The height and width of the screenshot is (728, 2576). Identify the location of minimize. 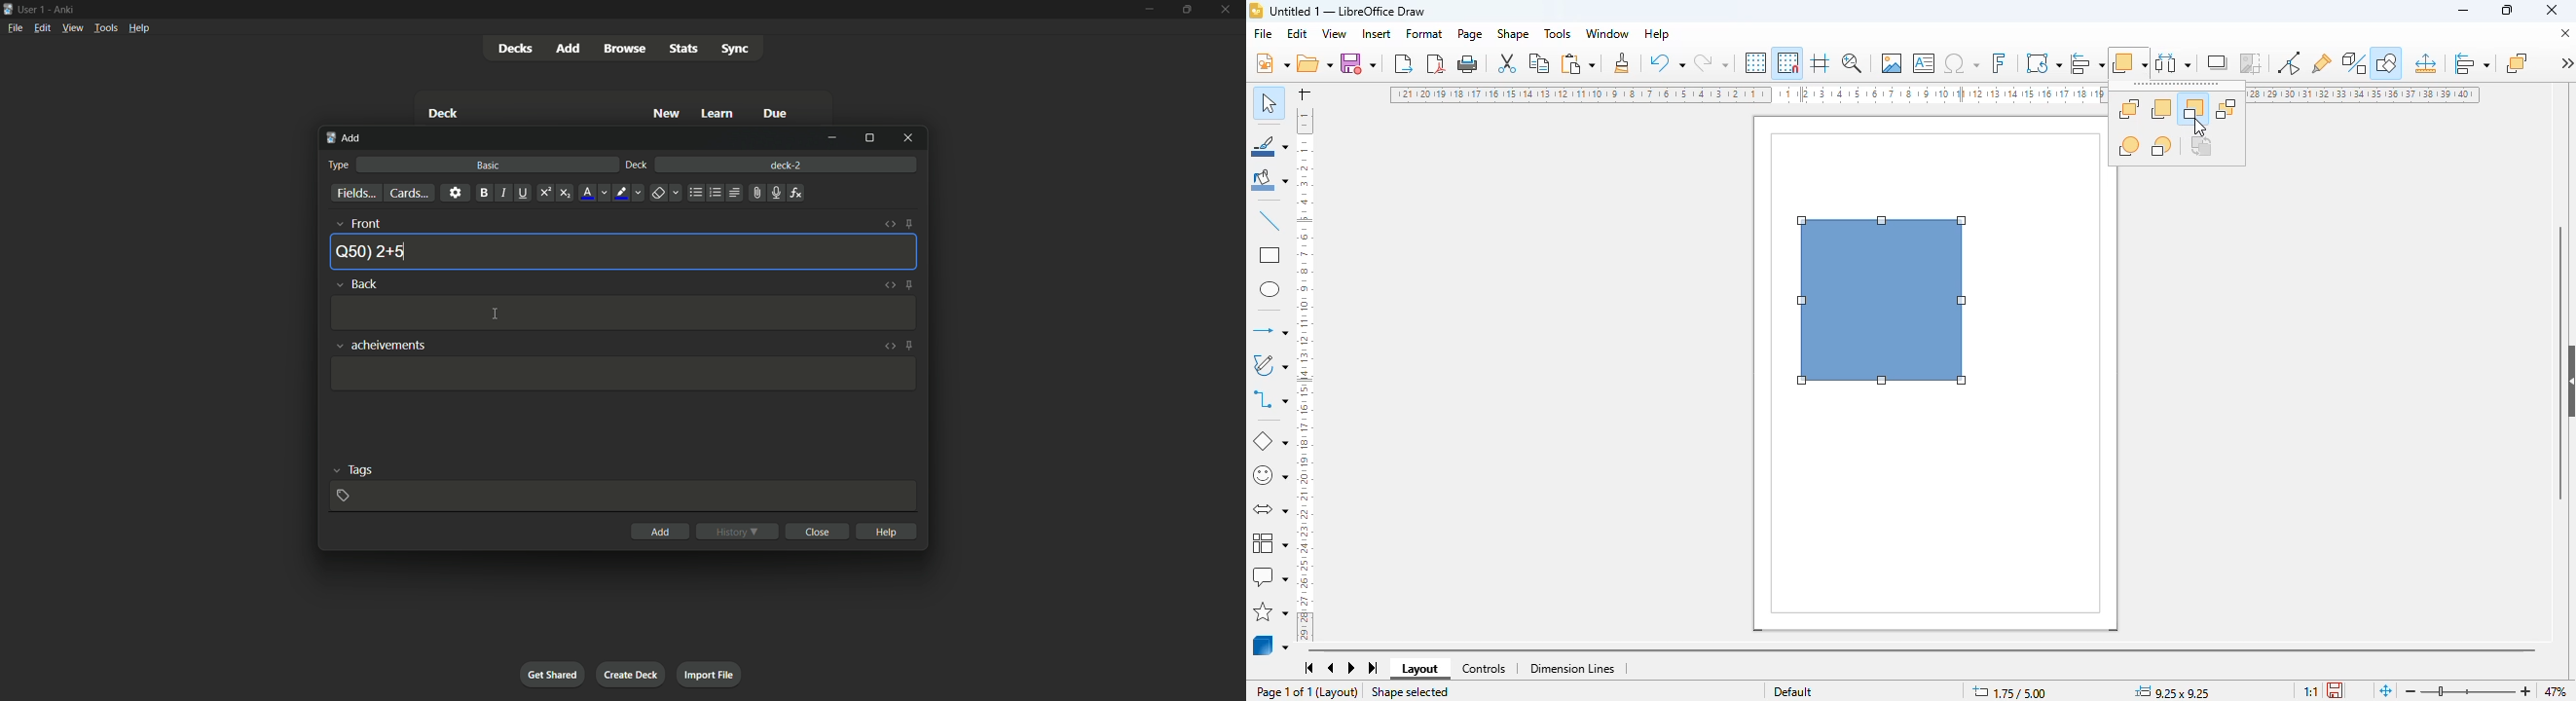
(832, 138).